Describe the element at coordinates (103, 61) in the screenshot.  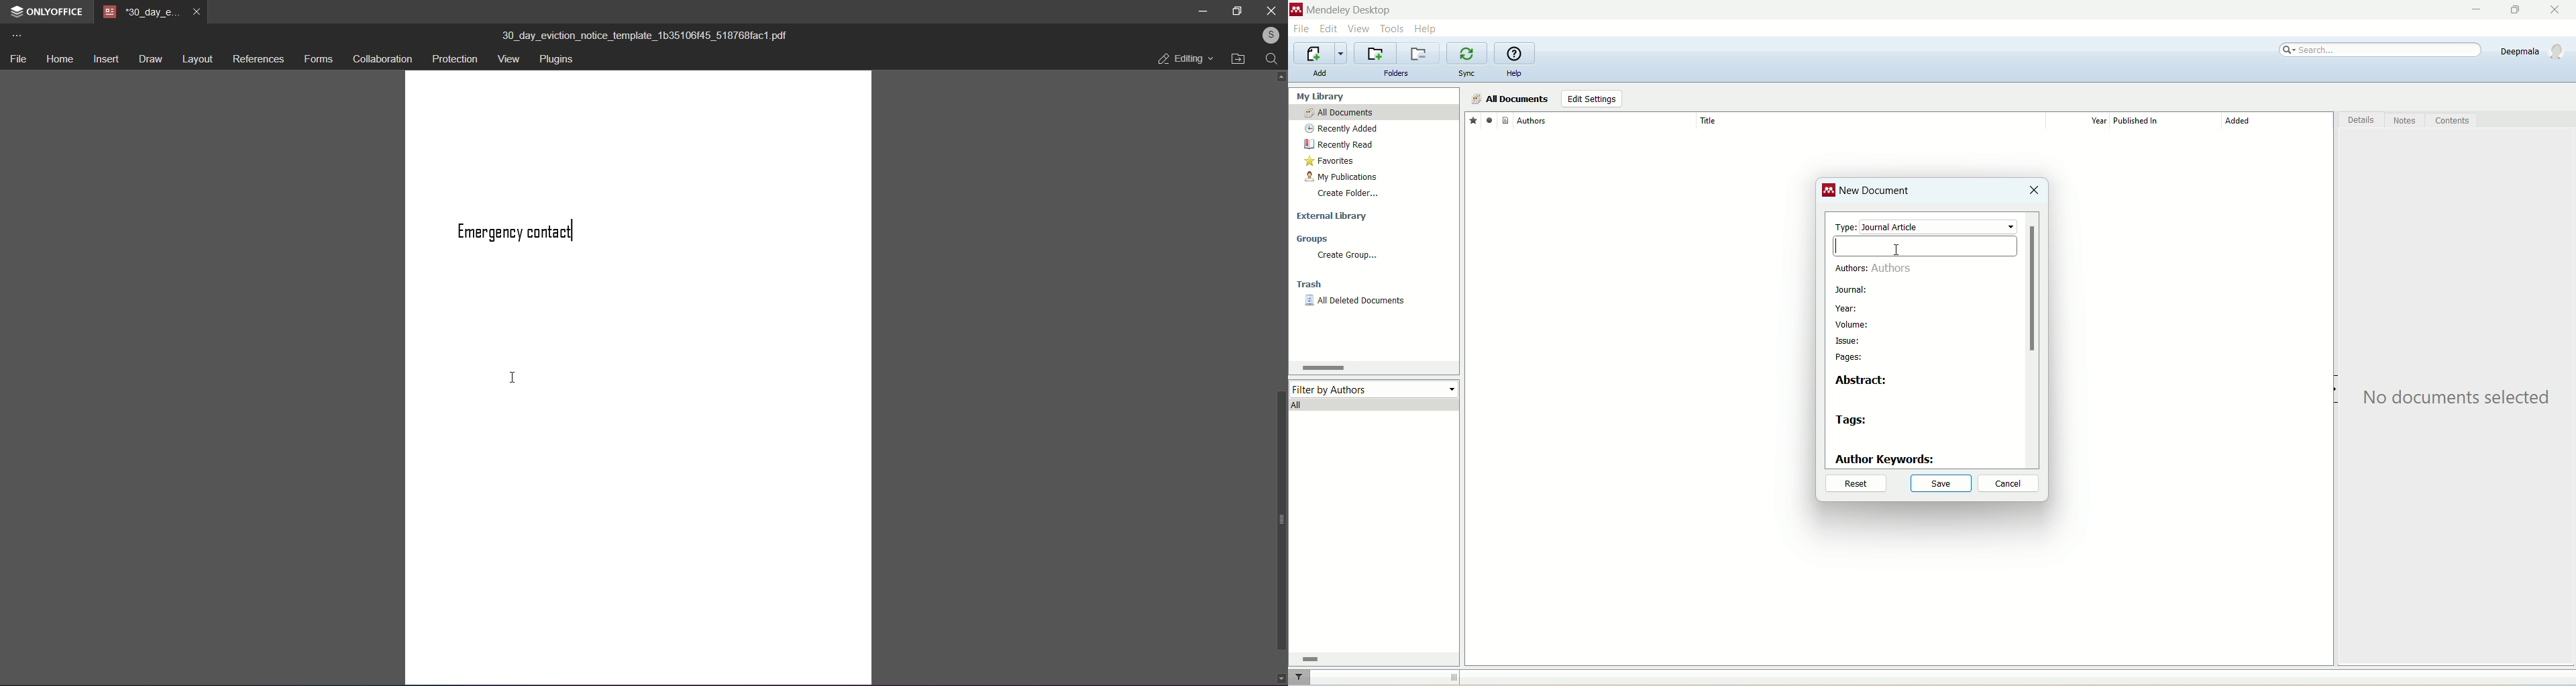
I see `insert` at that location.